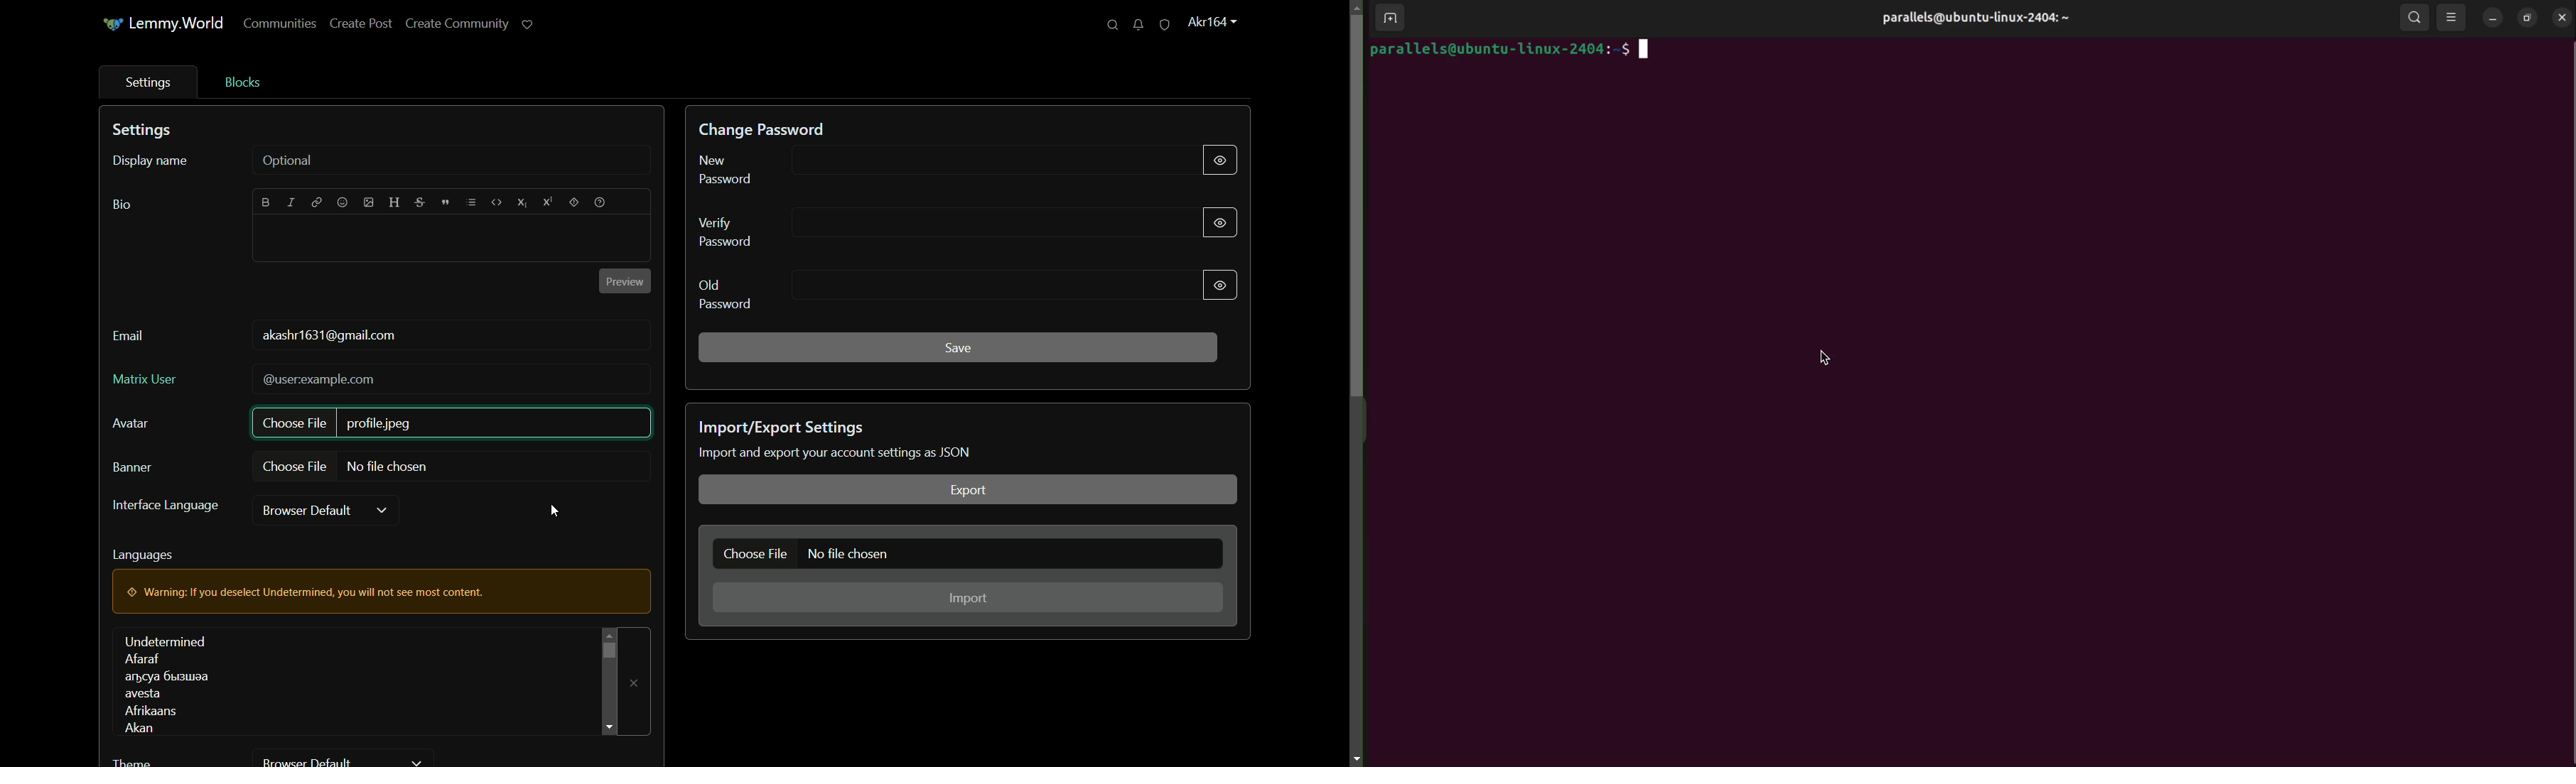  I want to click on choose file, so click(297, 422).